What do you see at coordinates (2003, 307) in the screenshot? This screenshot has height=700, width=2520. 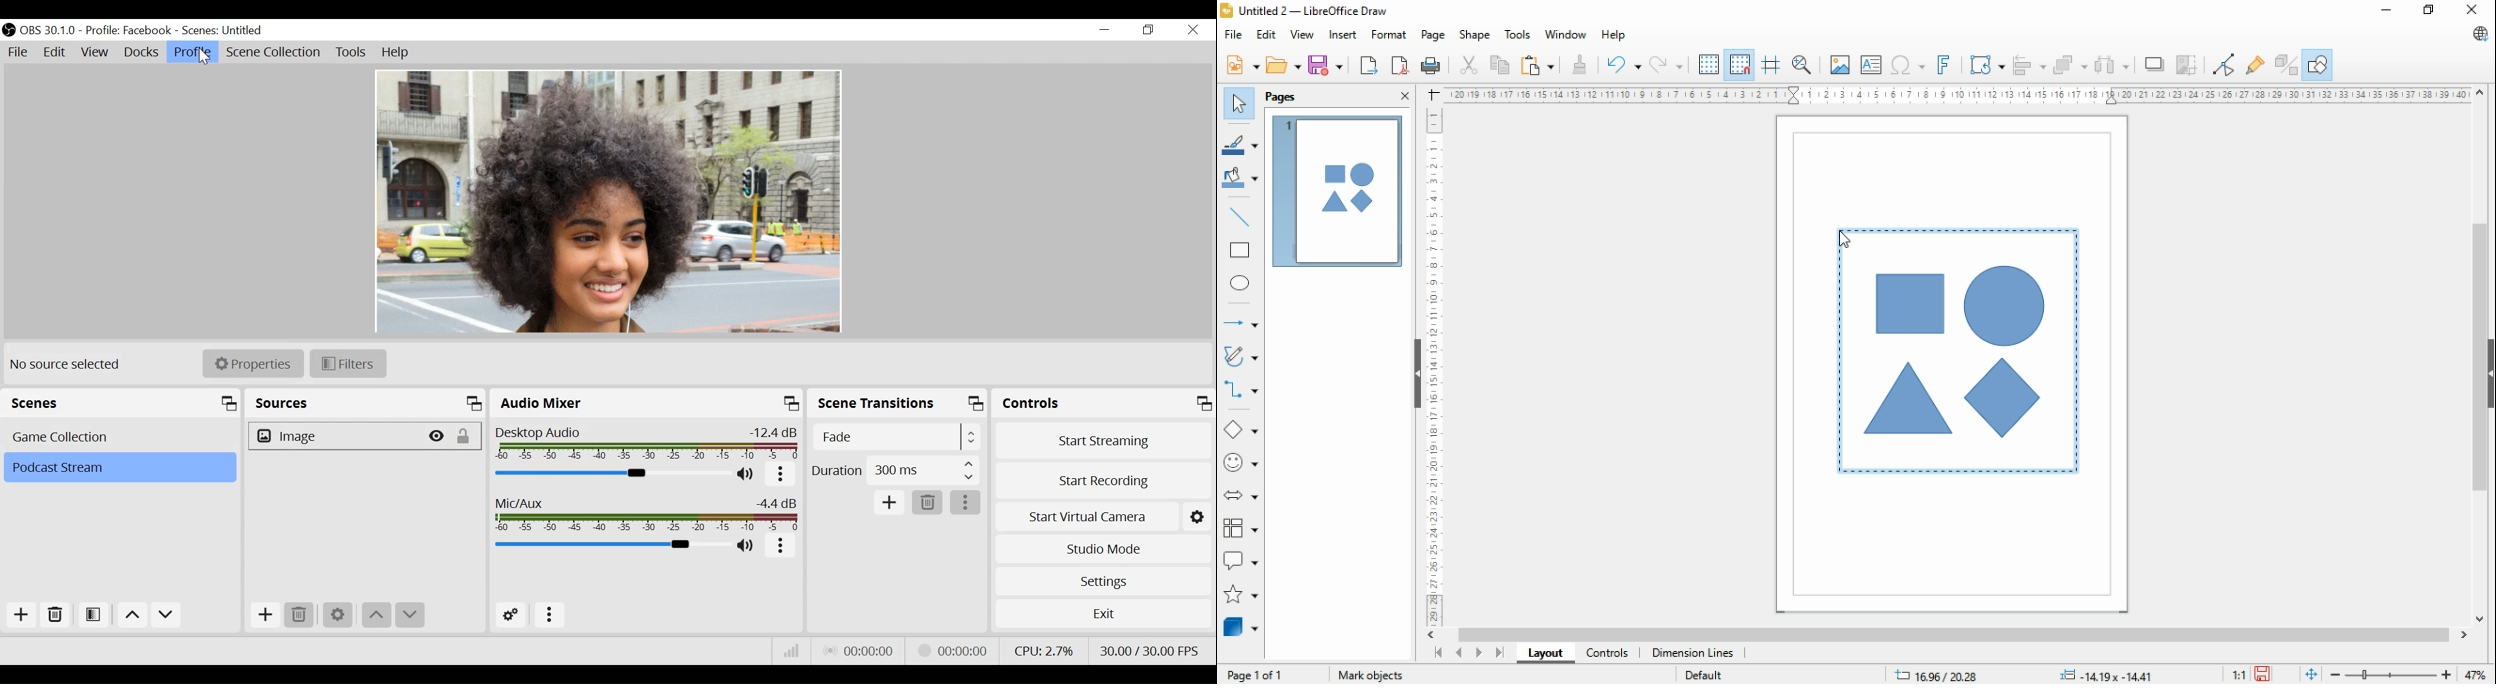 I see `shape 3` at bounding box center [2003, 307].